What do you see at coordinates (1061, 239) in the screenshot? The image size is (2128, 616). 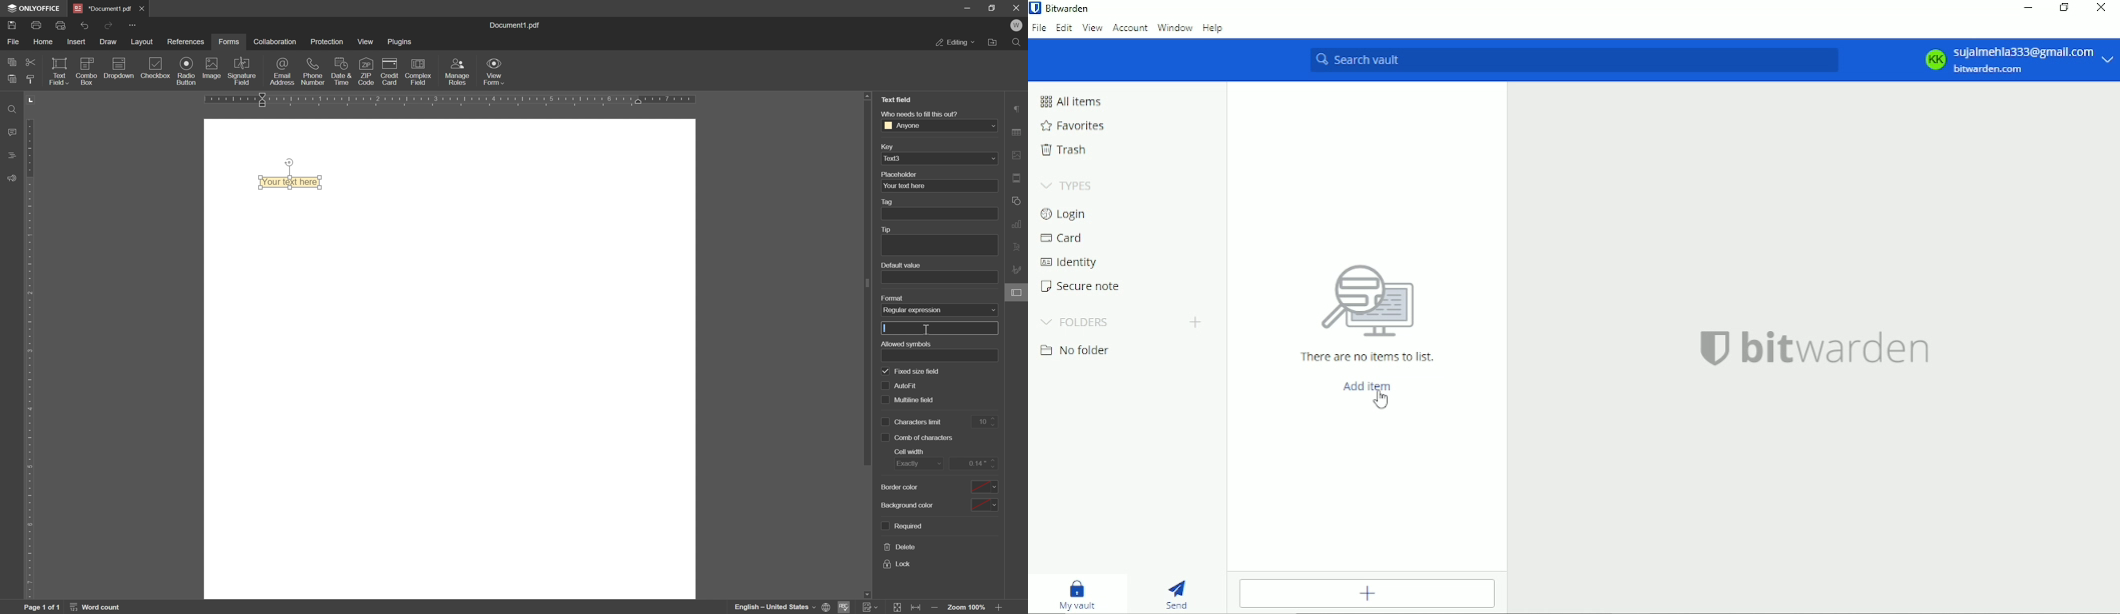 I see `Card` at bounding box center [1061, 239].